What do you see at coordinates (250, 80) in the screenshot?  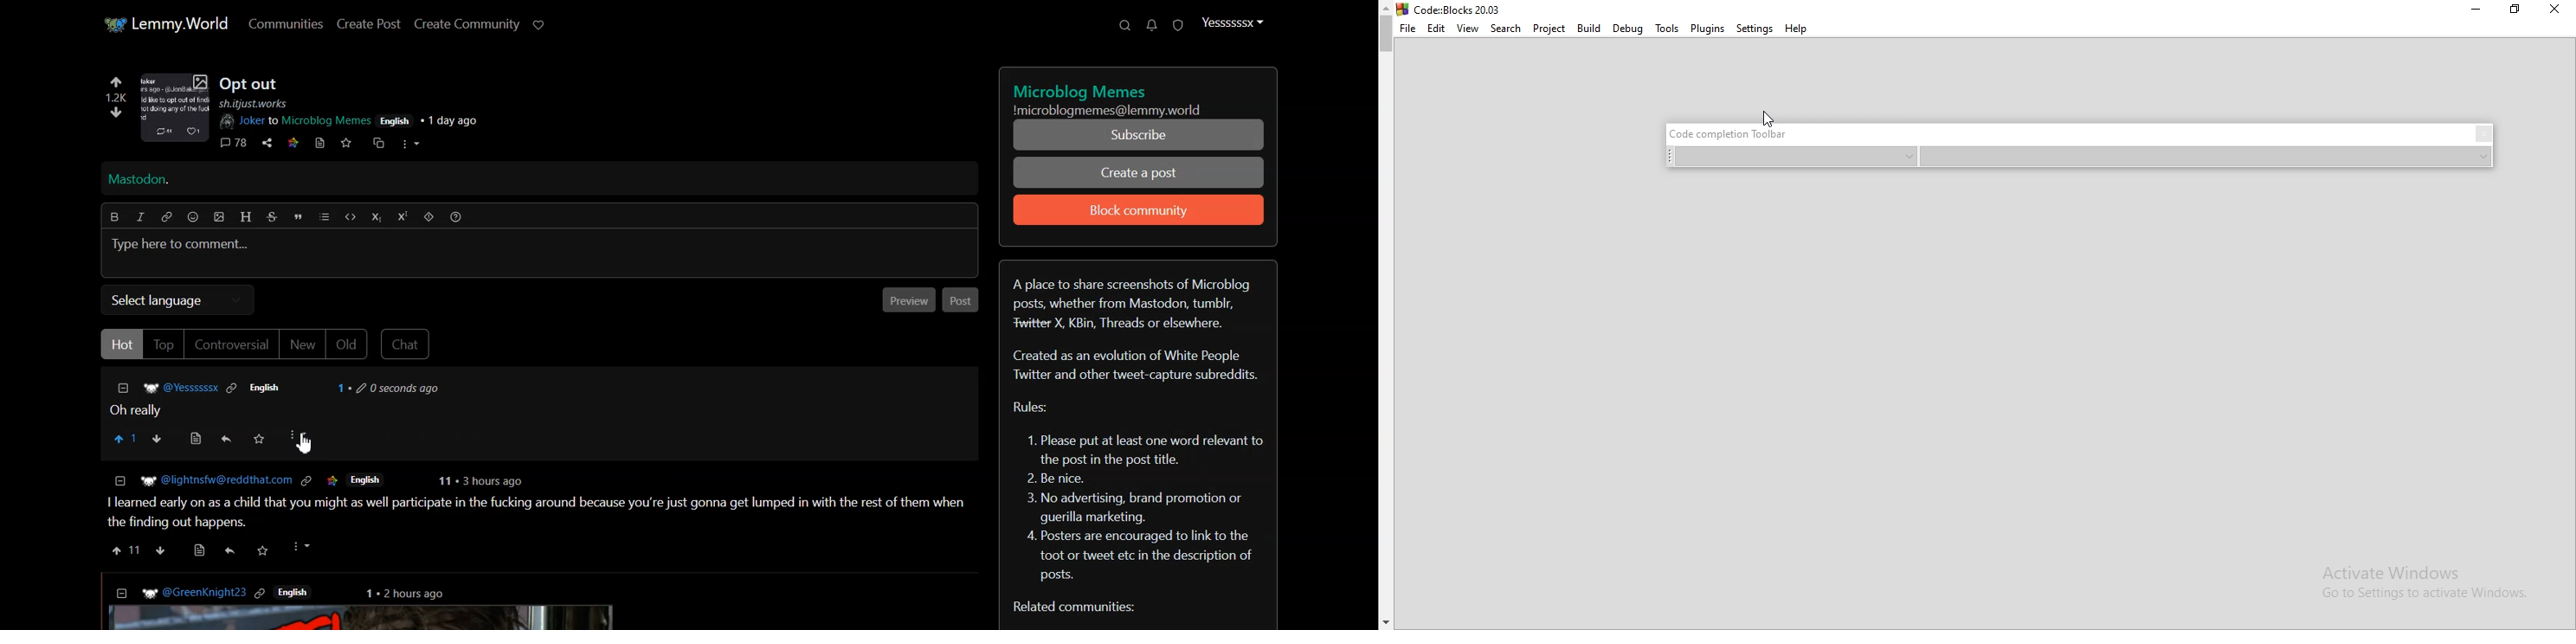 I see `Posts` at bounding box center [250, 80].